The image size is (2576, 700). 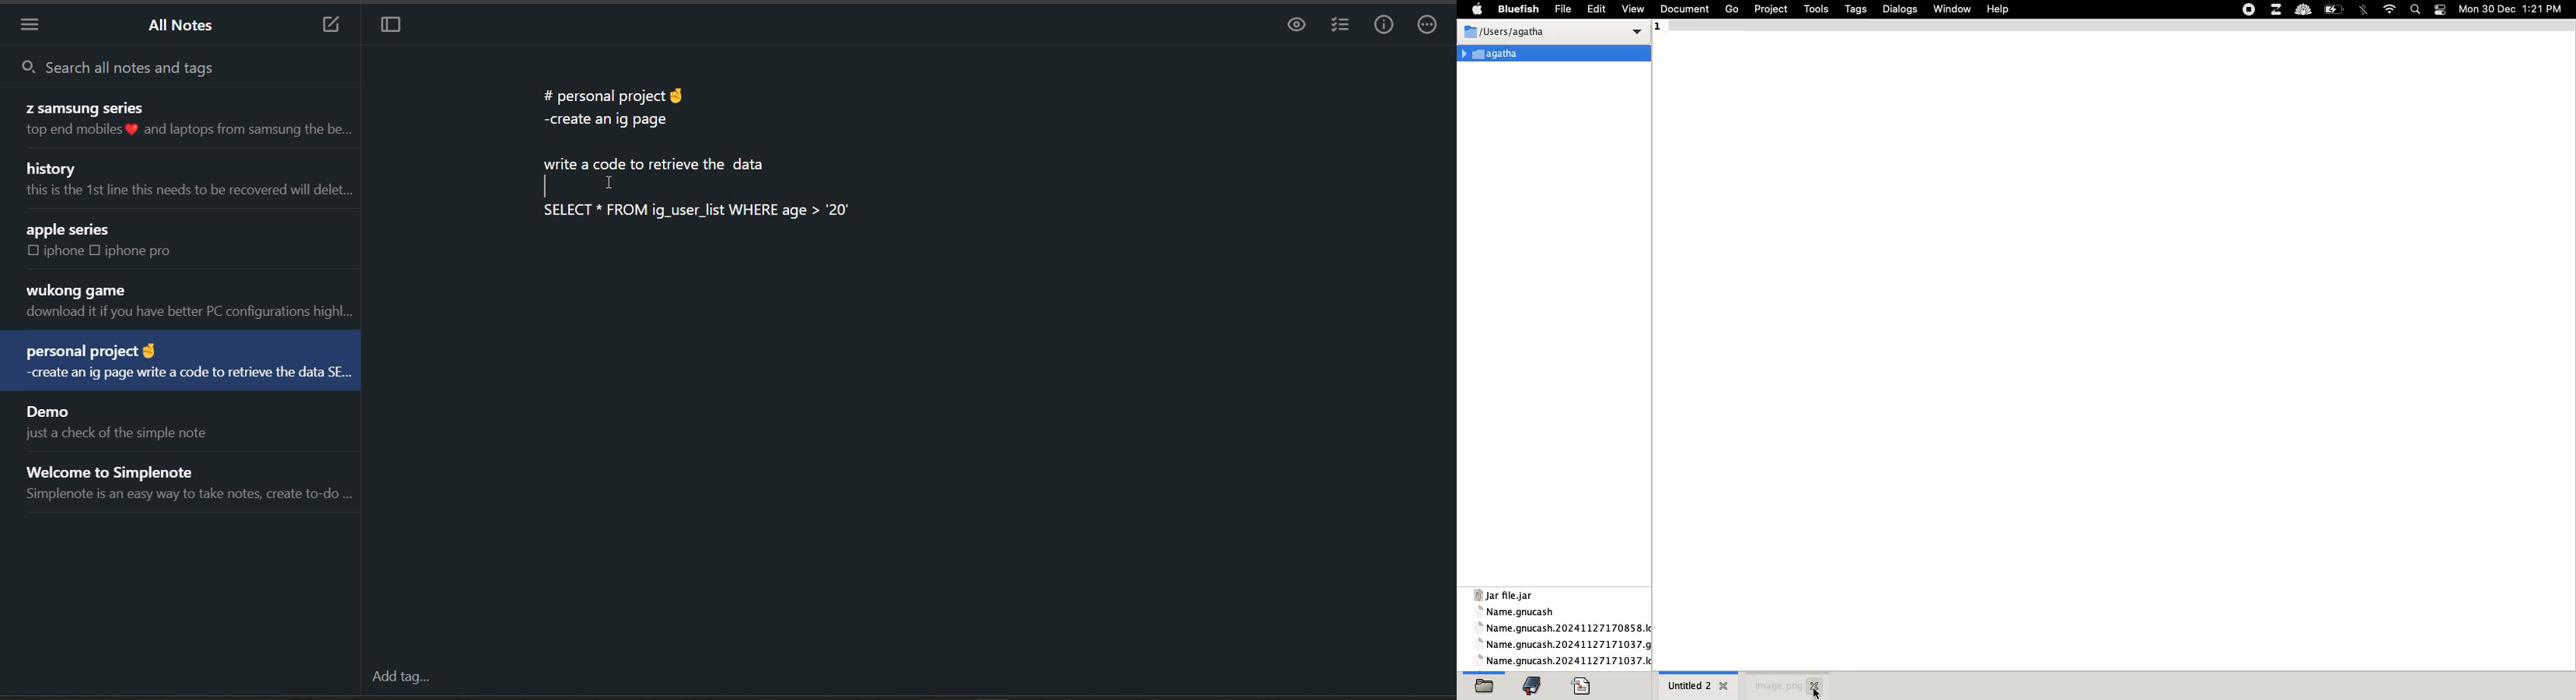 What do you see at coordinates (1689, 686) in the screenshot?
I see `untitled` at bounding box center [1689, 686].